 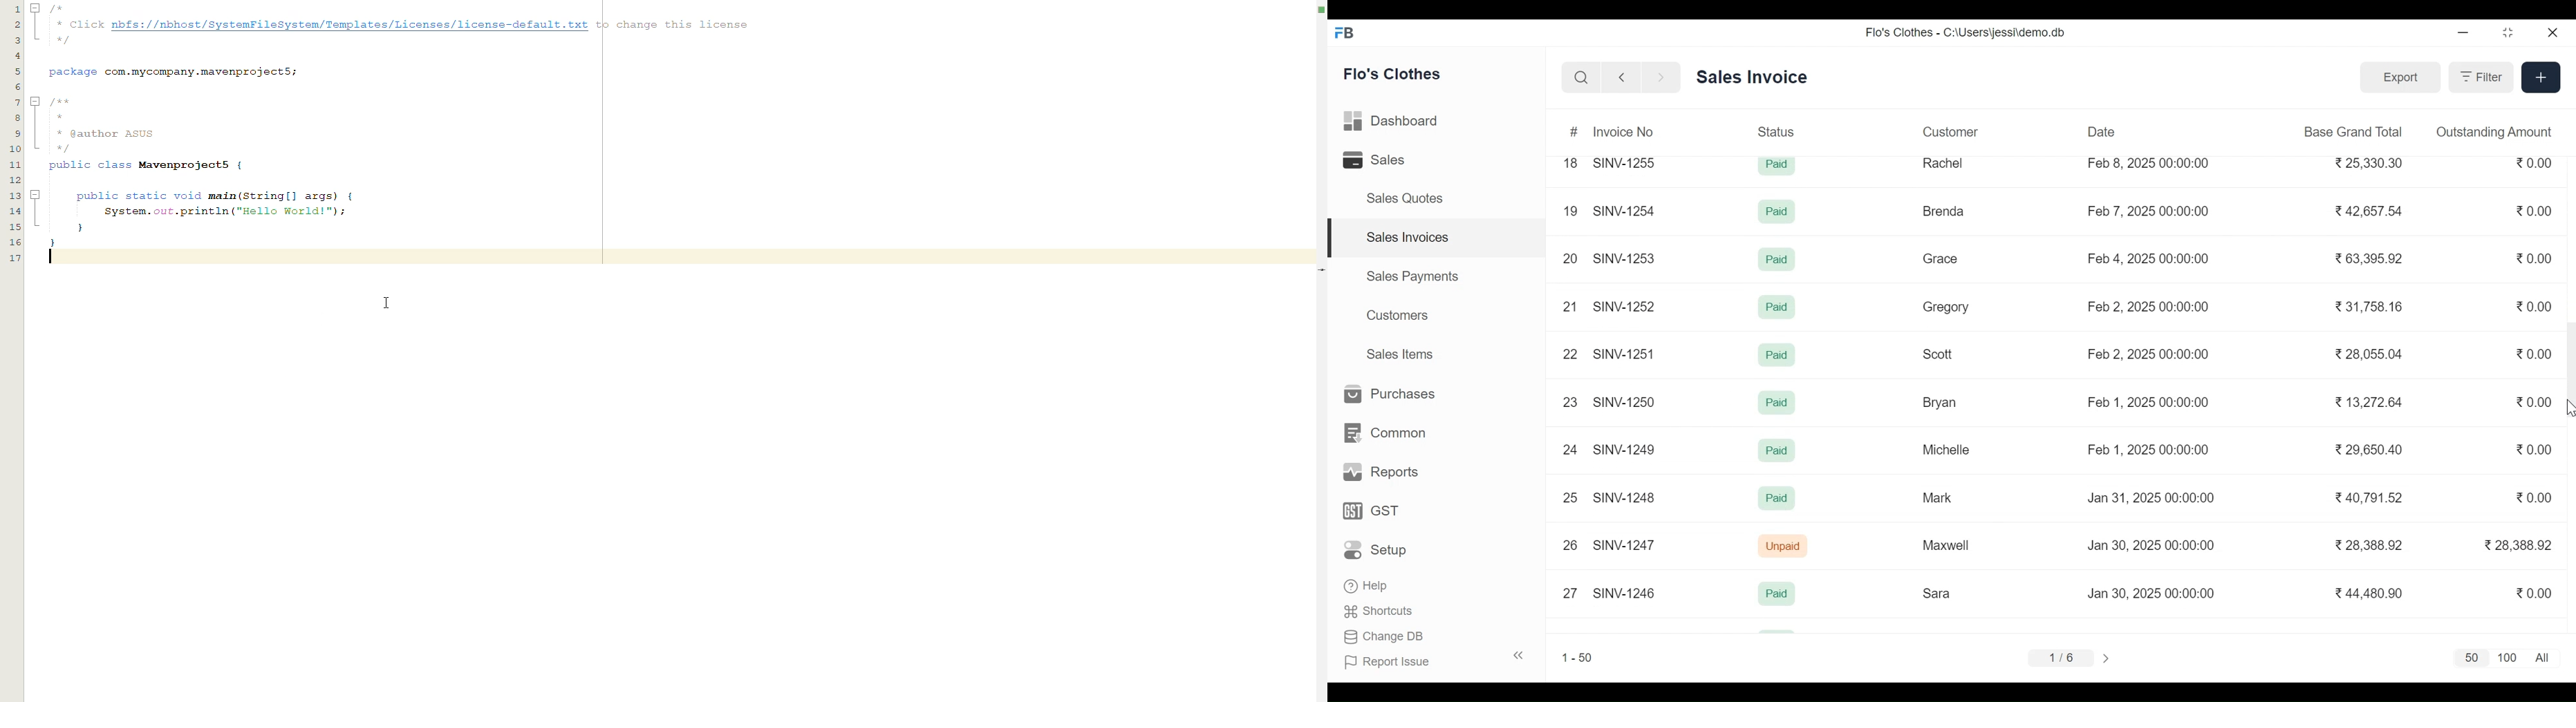 What do you see at coordinates (1625, 496) in the screenshot?
I see `SINV-1248` at bounding box center [1625, 496].